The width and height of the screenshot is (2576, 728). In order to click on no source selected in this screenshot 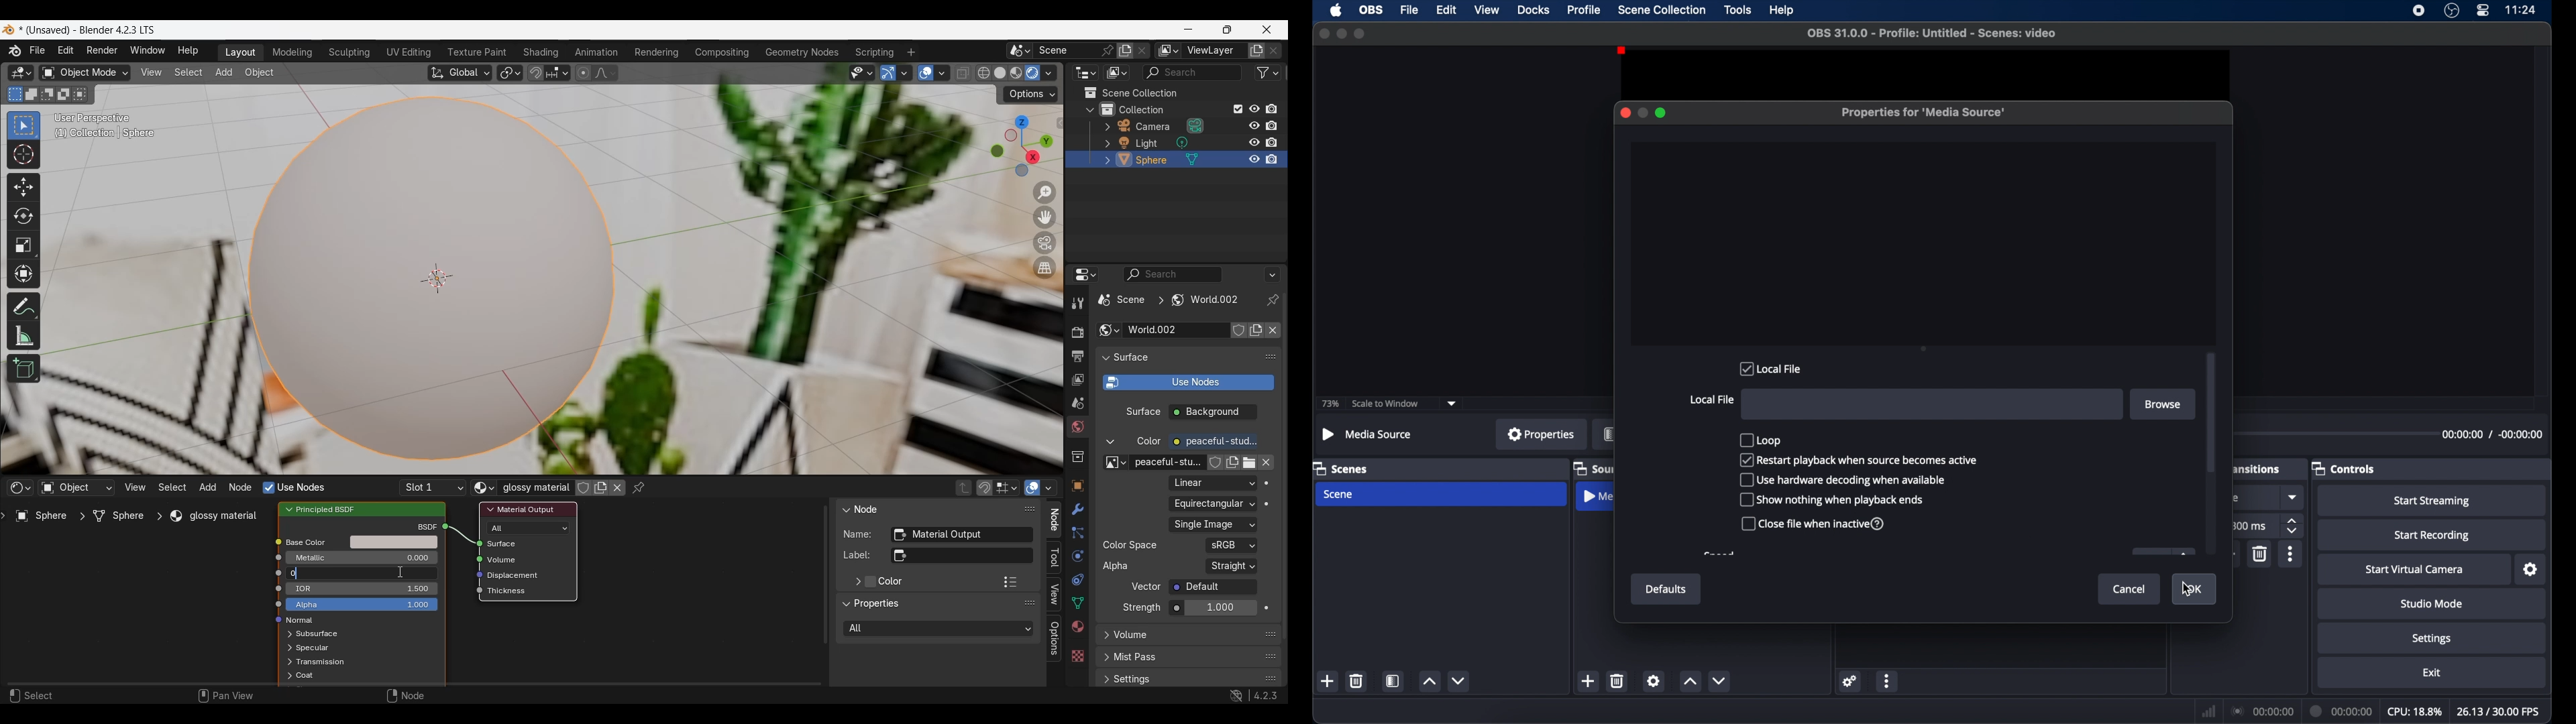, I will do `click(1367, 434)`.